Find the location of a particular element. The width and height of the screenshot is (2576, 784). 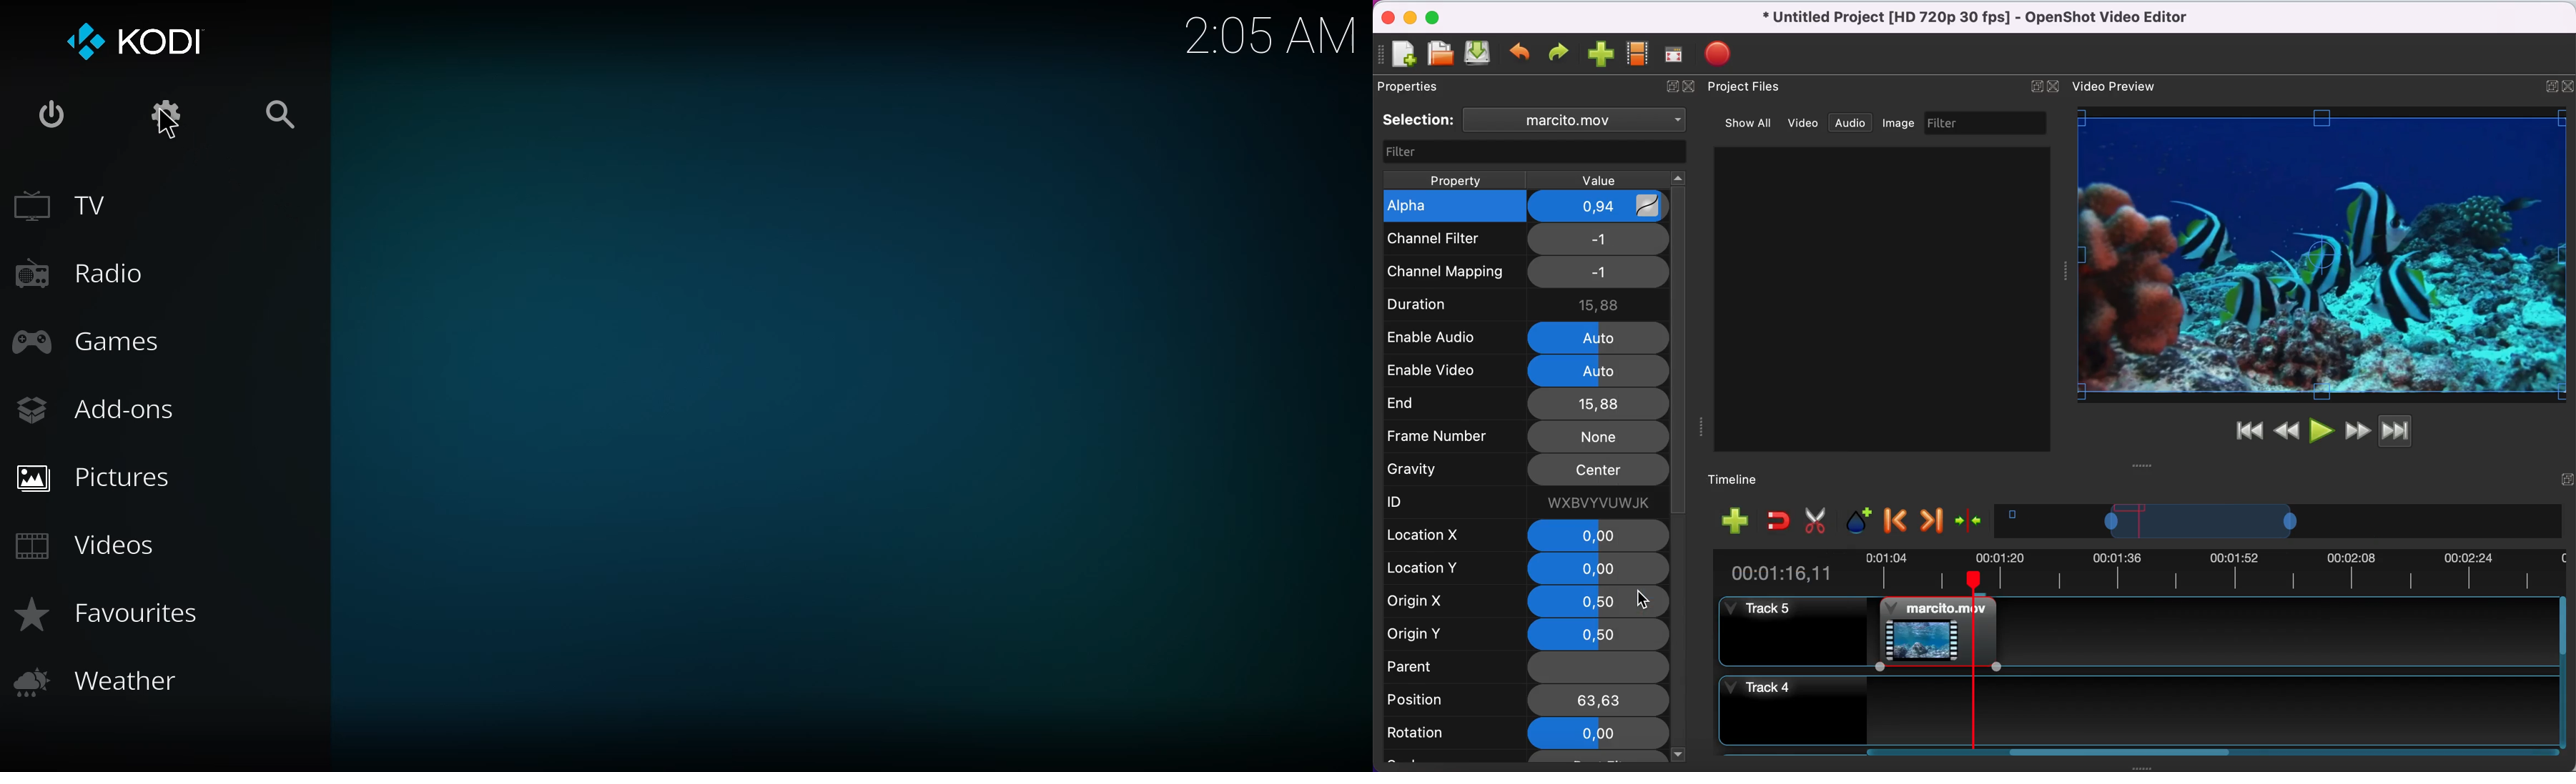

search is located at coordinates (273, 116).